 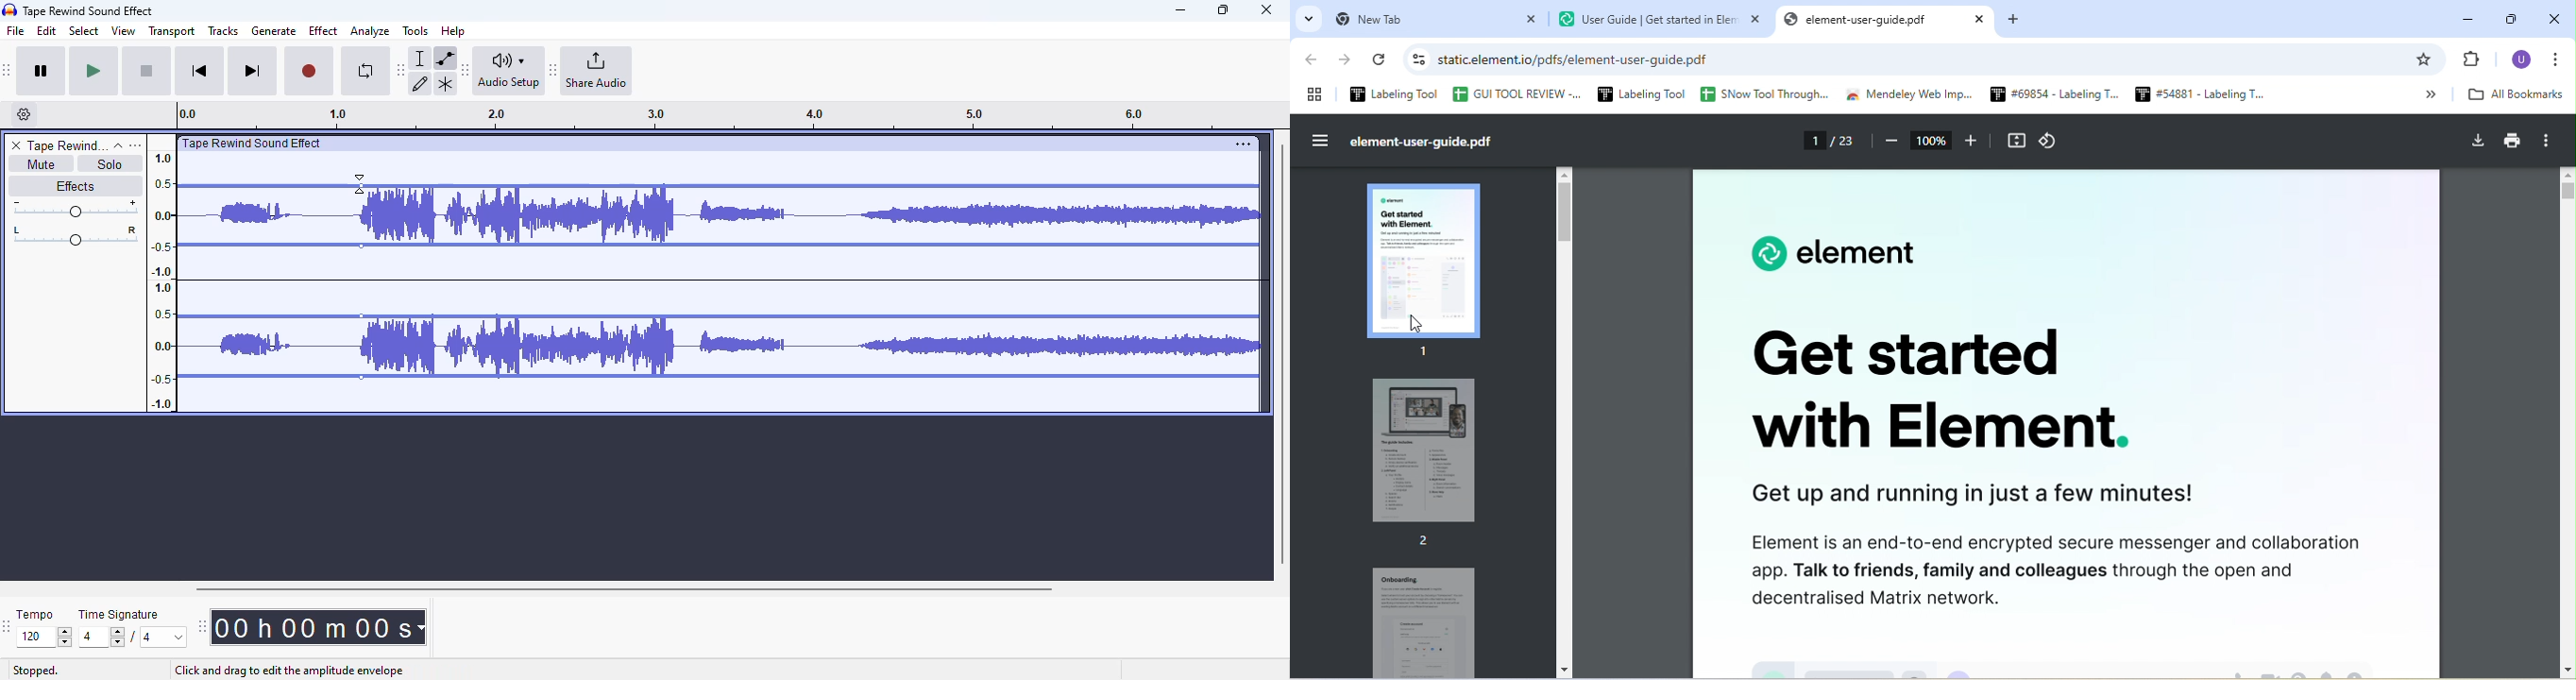 I want to click on tab group, so click(x=1315, y=94).